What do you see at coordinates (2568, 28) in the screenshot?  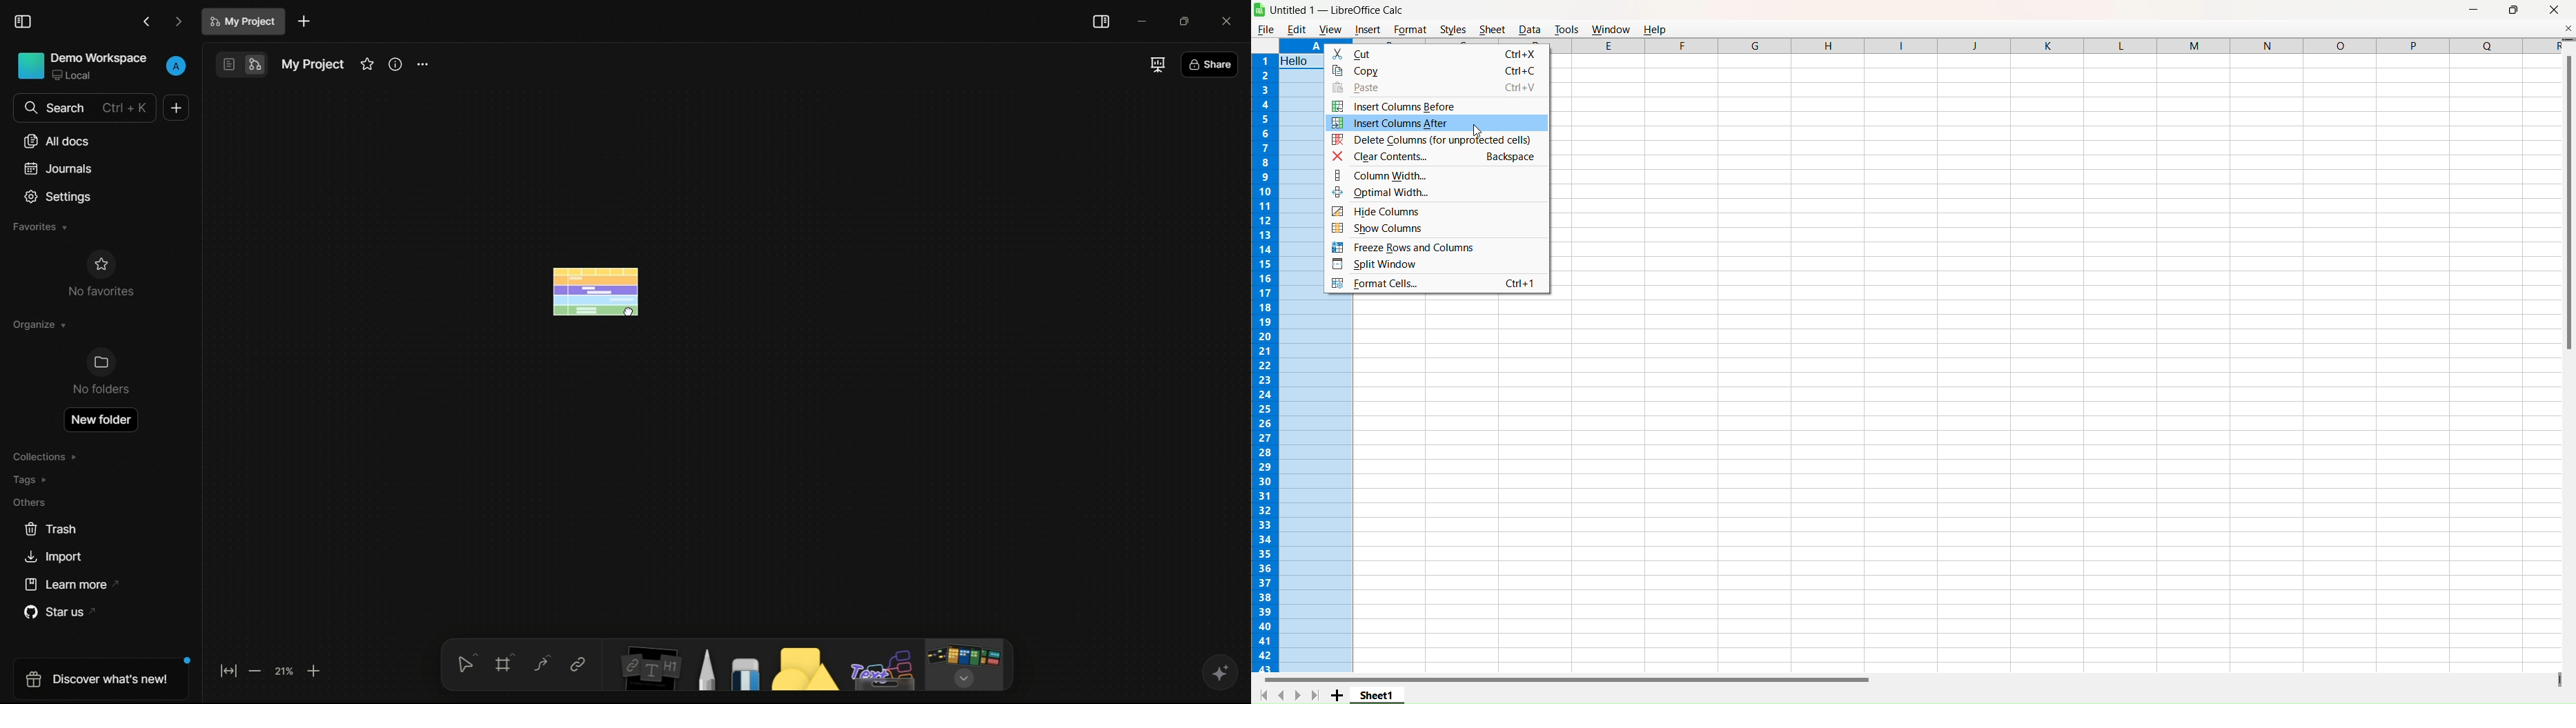 I see `Close Document` at bounding box center [2568, 28].